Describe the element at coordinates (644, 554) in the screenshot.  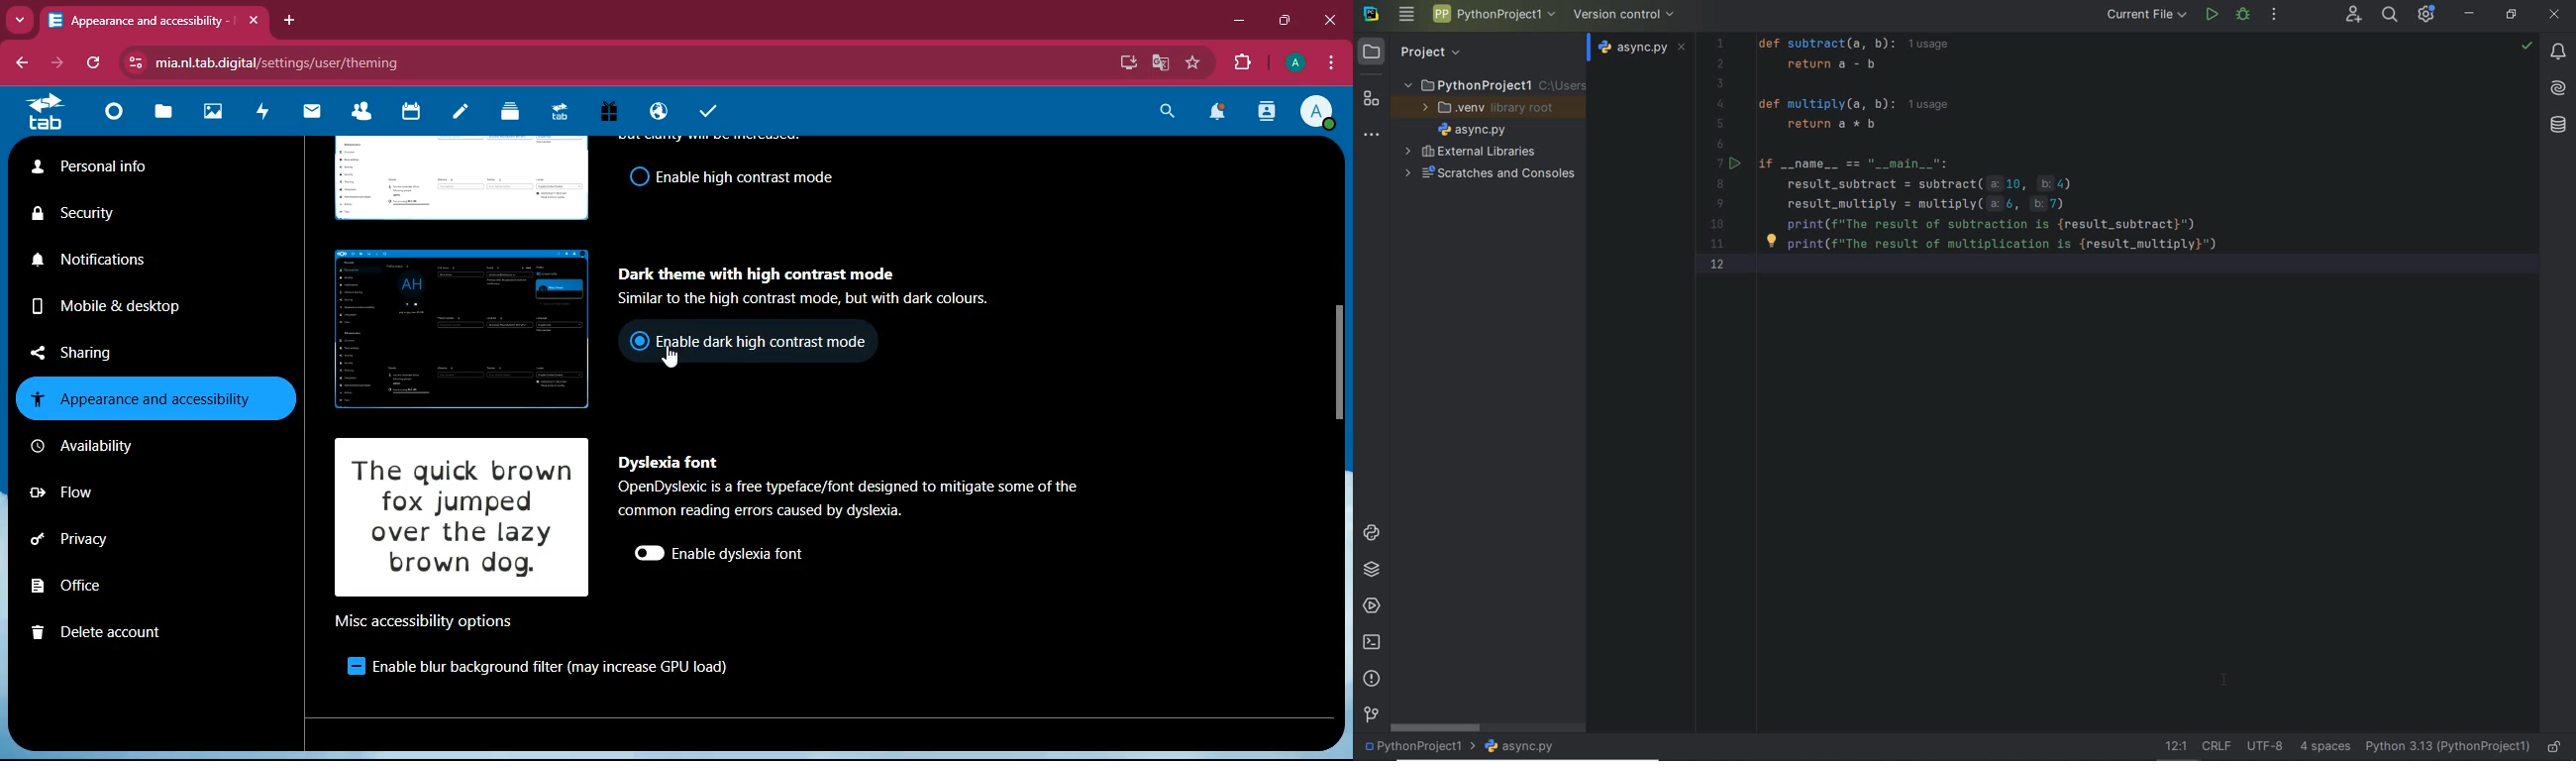
I see `on/off` at that location.